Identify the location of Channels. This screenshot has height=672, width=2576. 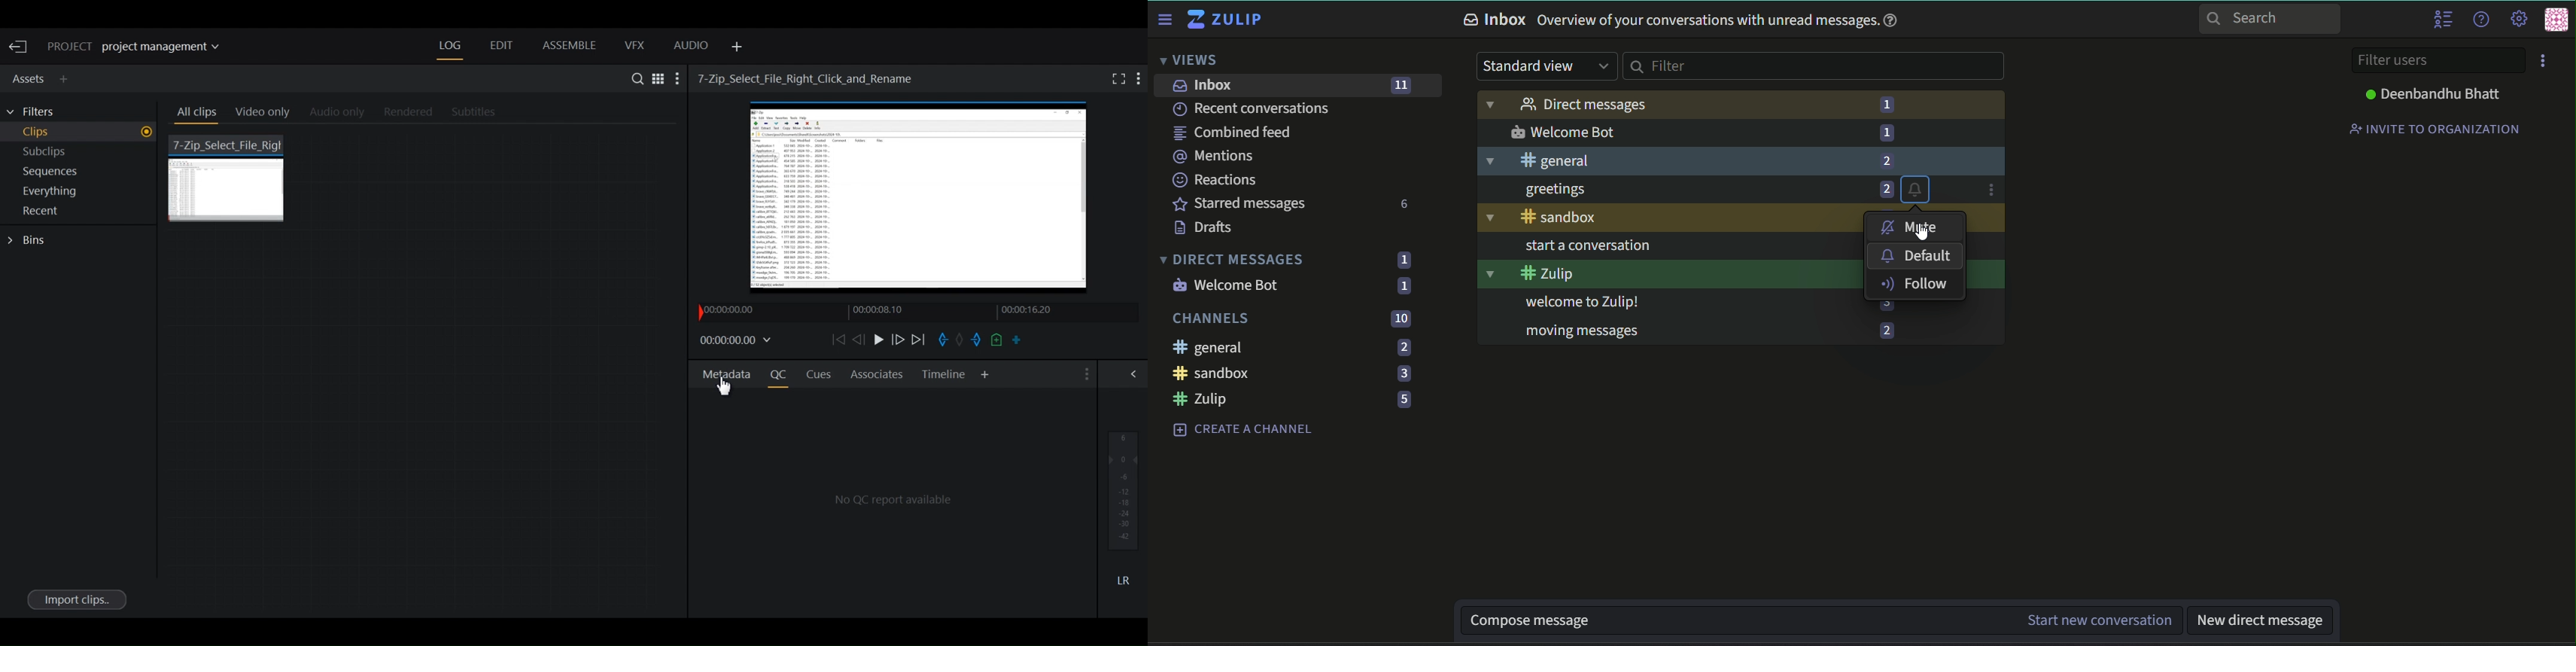
(1211, 318).